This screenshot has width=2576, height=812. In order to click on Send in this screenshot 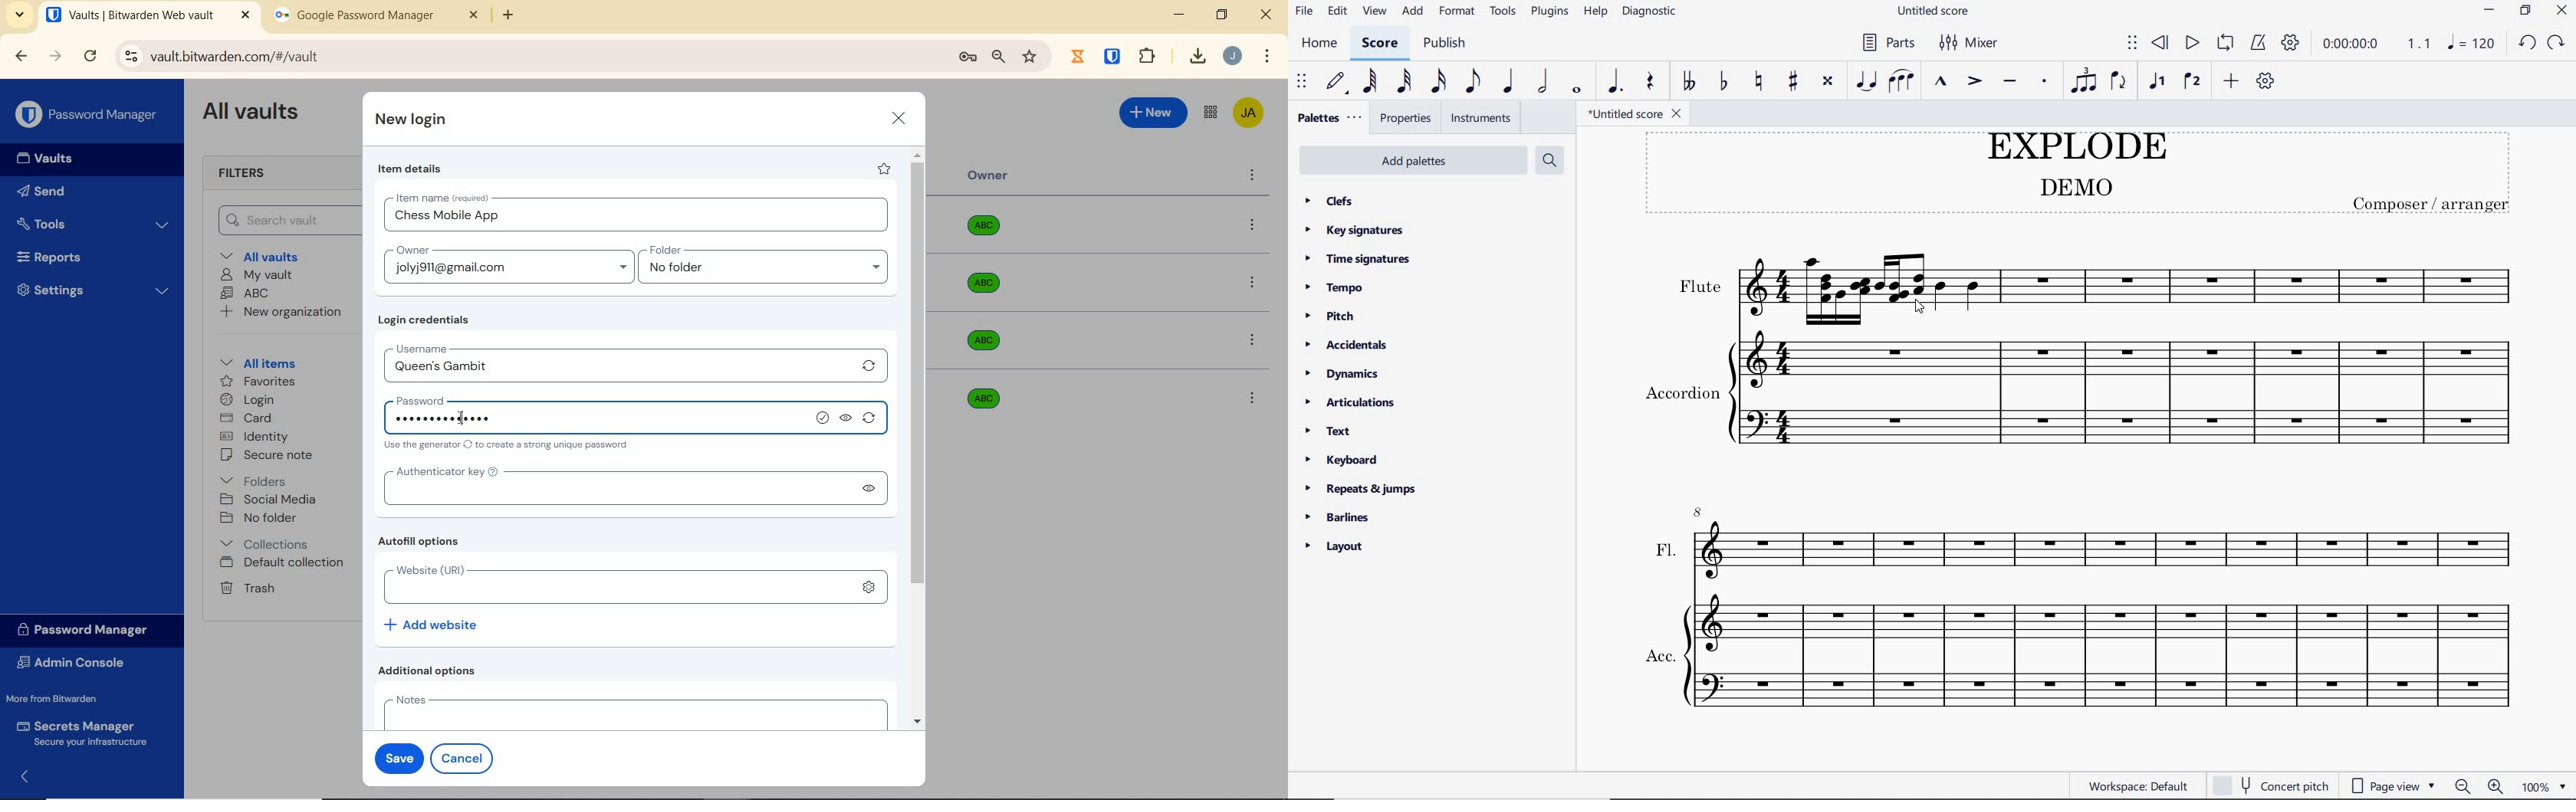, I will do `click(41, 194)`.